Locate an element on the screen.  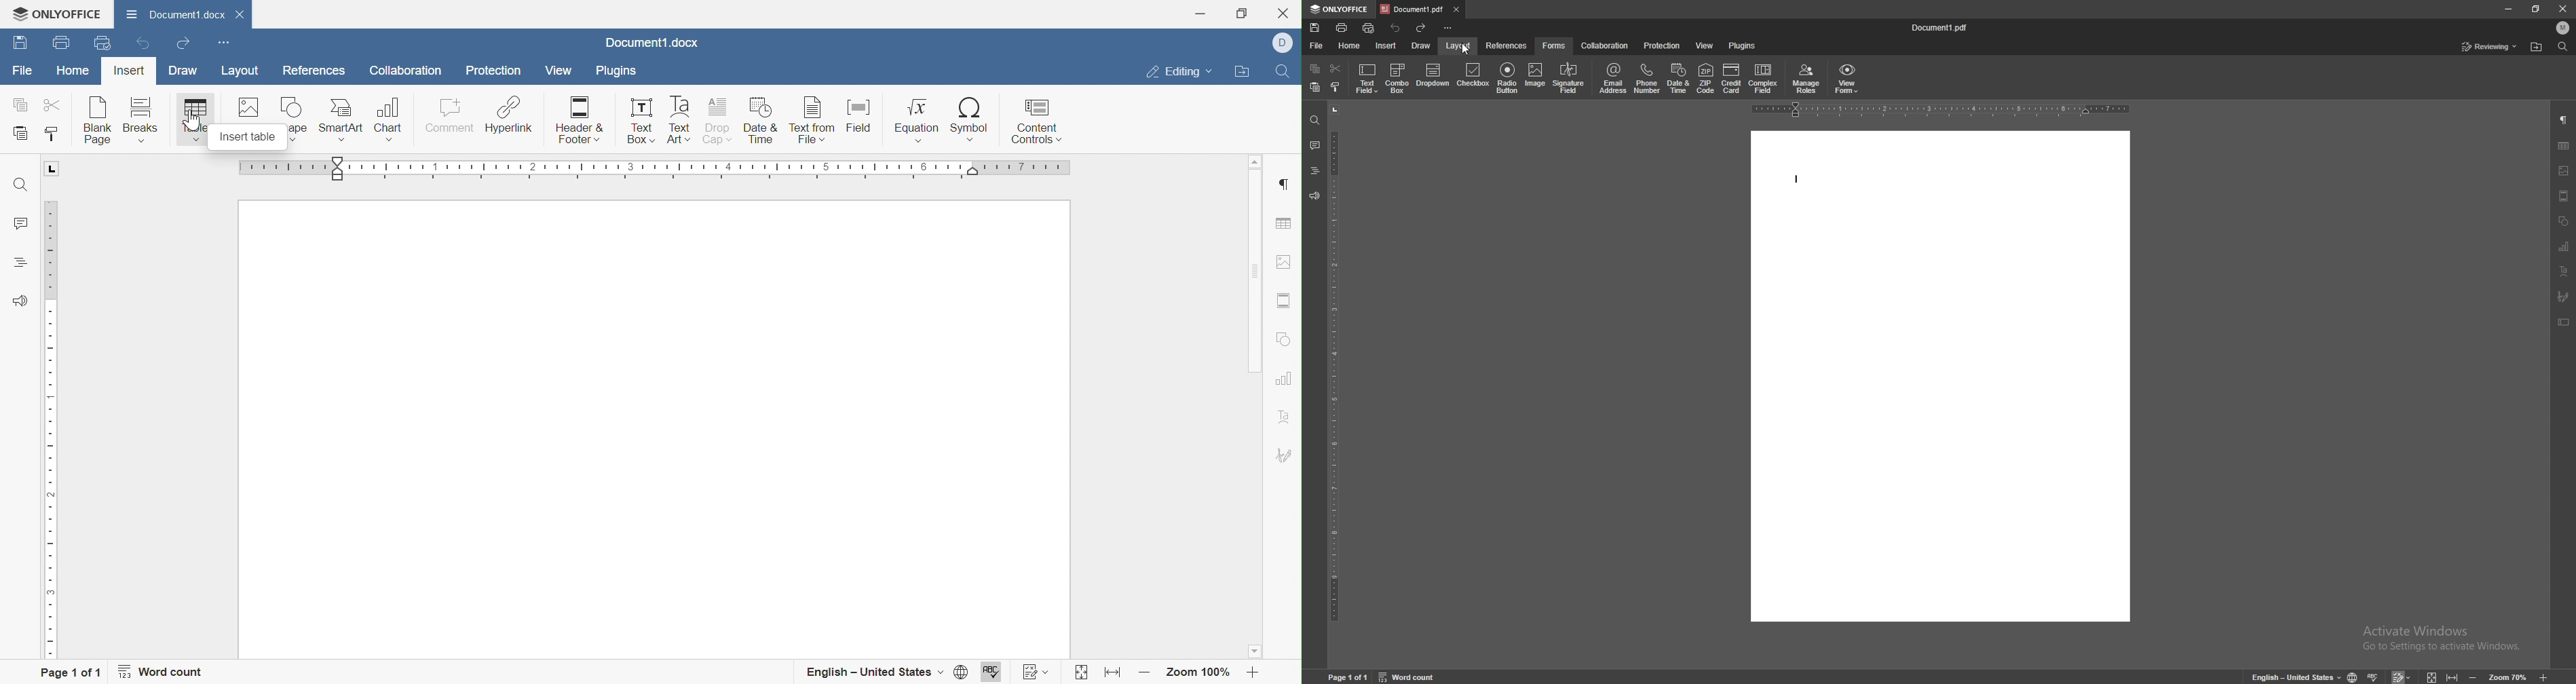
draw is located at coordinates (1422, 45).